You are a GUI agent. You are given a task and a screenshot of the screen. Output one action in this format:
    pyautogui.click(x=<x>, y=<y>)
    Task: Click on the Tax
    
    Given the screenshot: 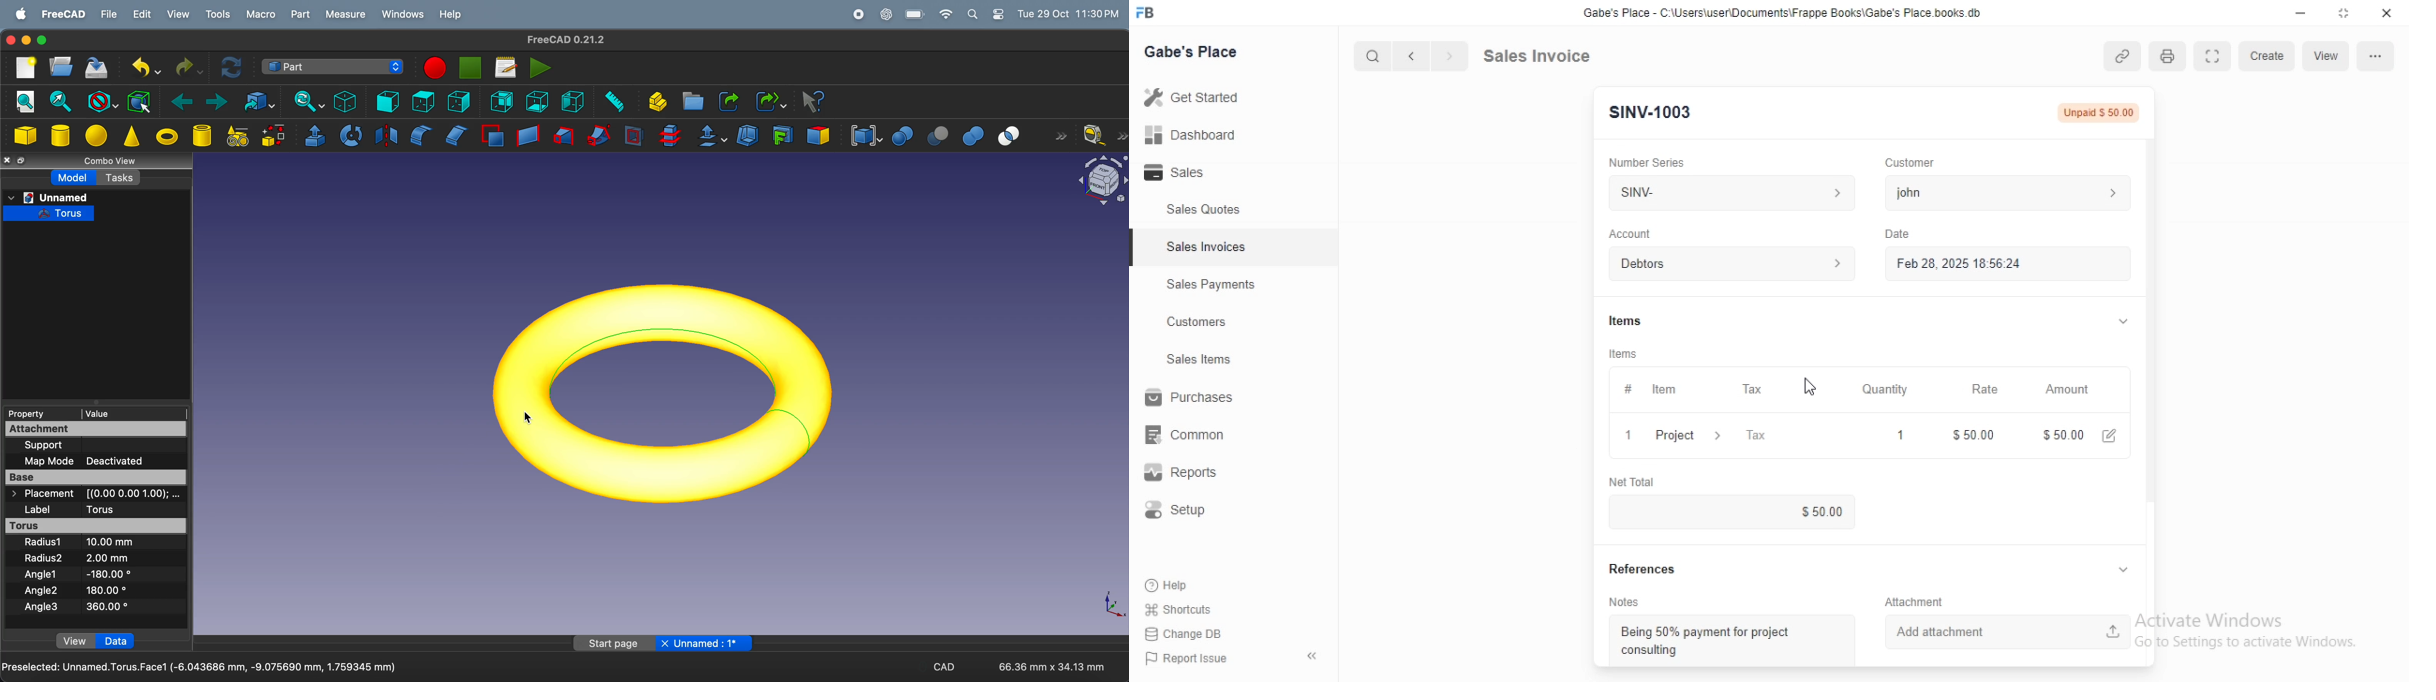 What is the action you would take?
    pyautogui.click(x=1757, y=390)
    